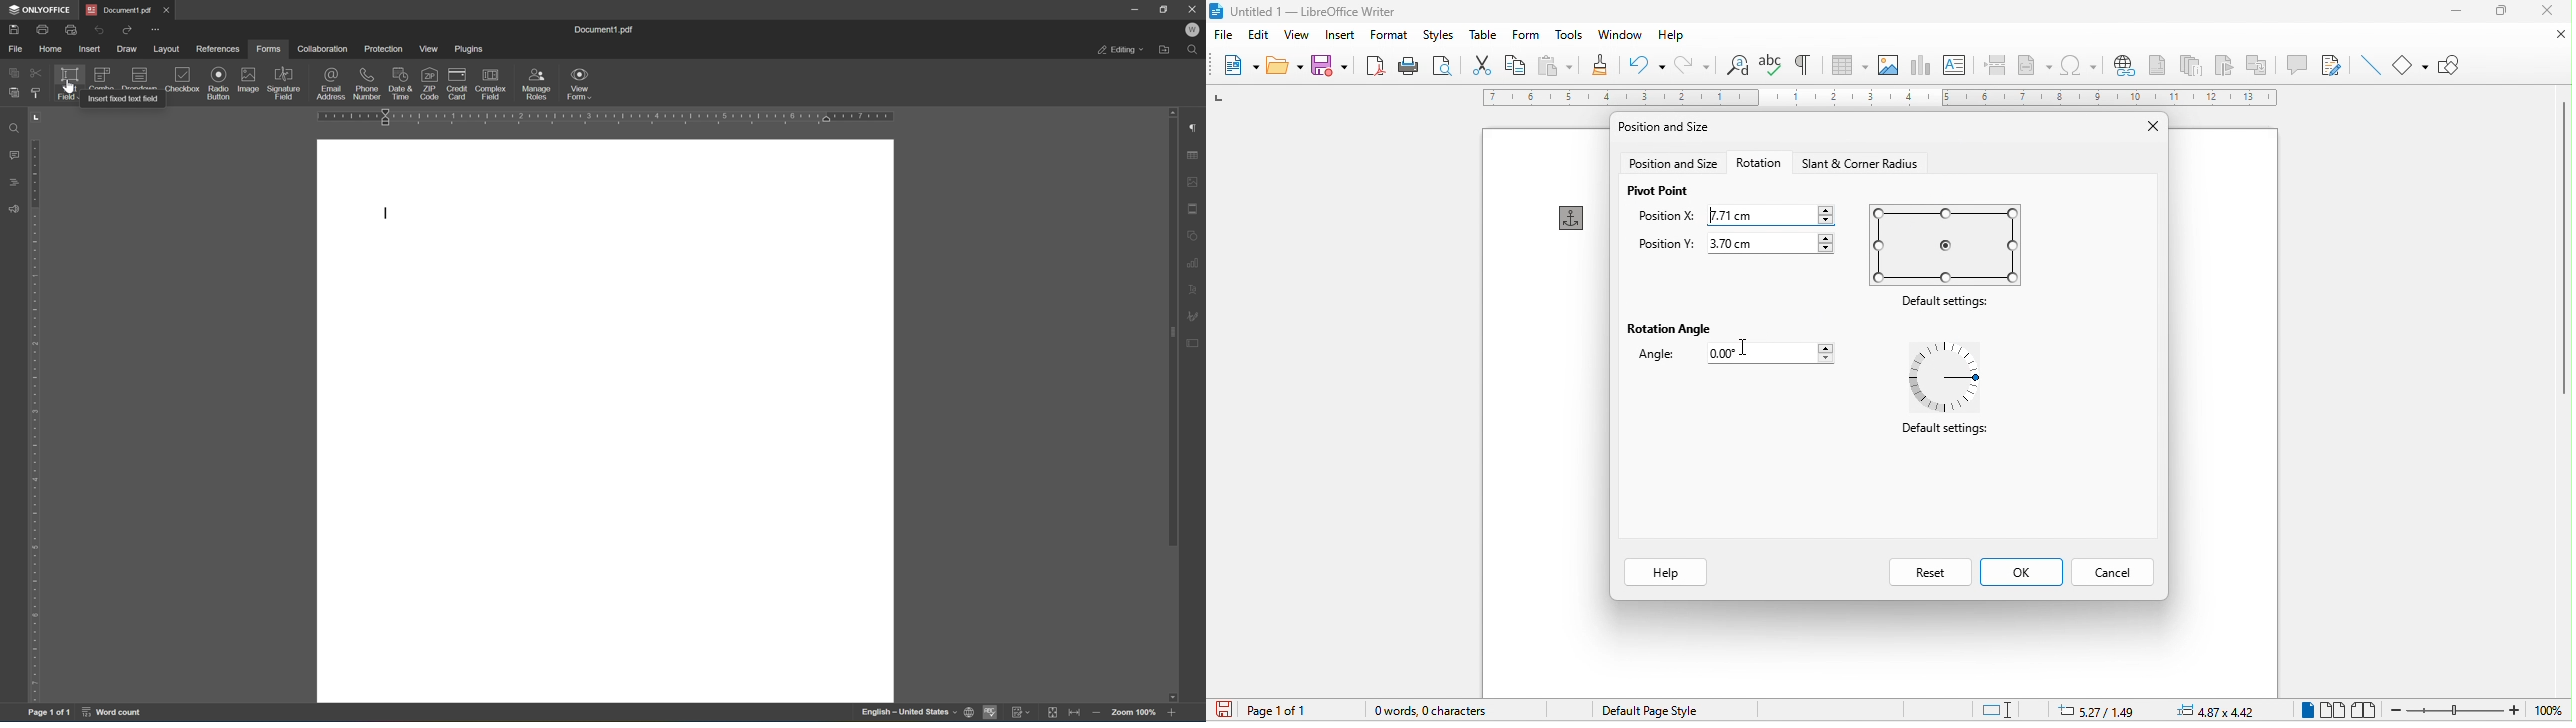  Describe the element at coordinates (1660, 218) in the screenshot. I see `position x` at that location.